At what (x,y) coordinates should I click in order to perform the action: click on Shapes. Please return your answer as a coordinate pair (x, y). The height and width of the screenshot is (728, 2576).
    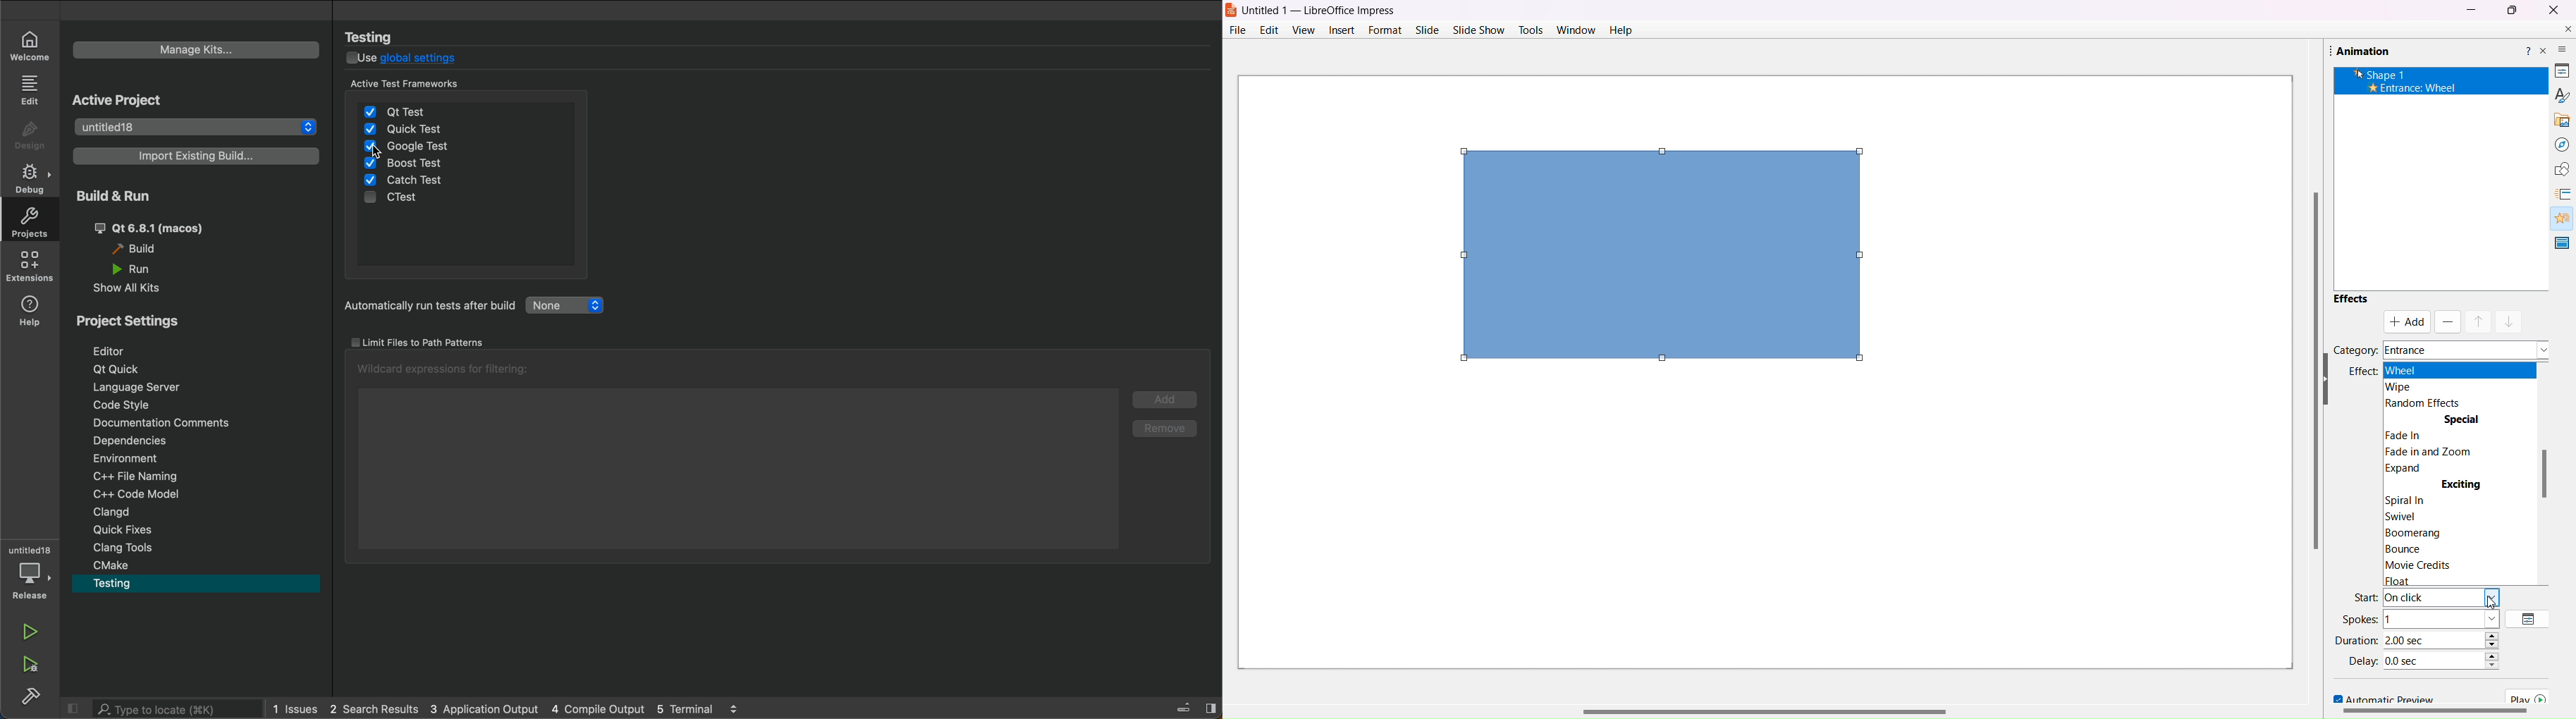
    Looking at the image, I should click on (2557, 169).